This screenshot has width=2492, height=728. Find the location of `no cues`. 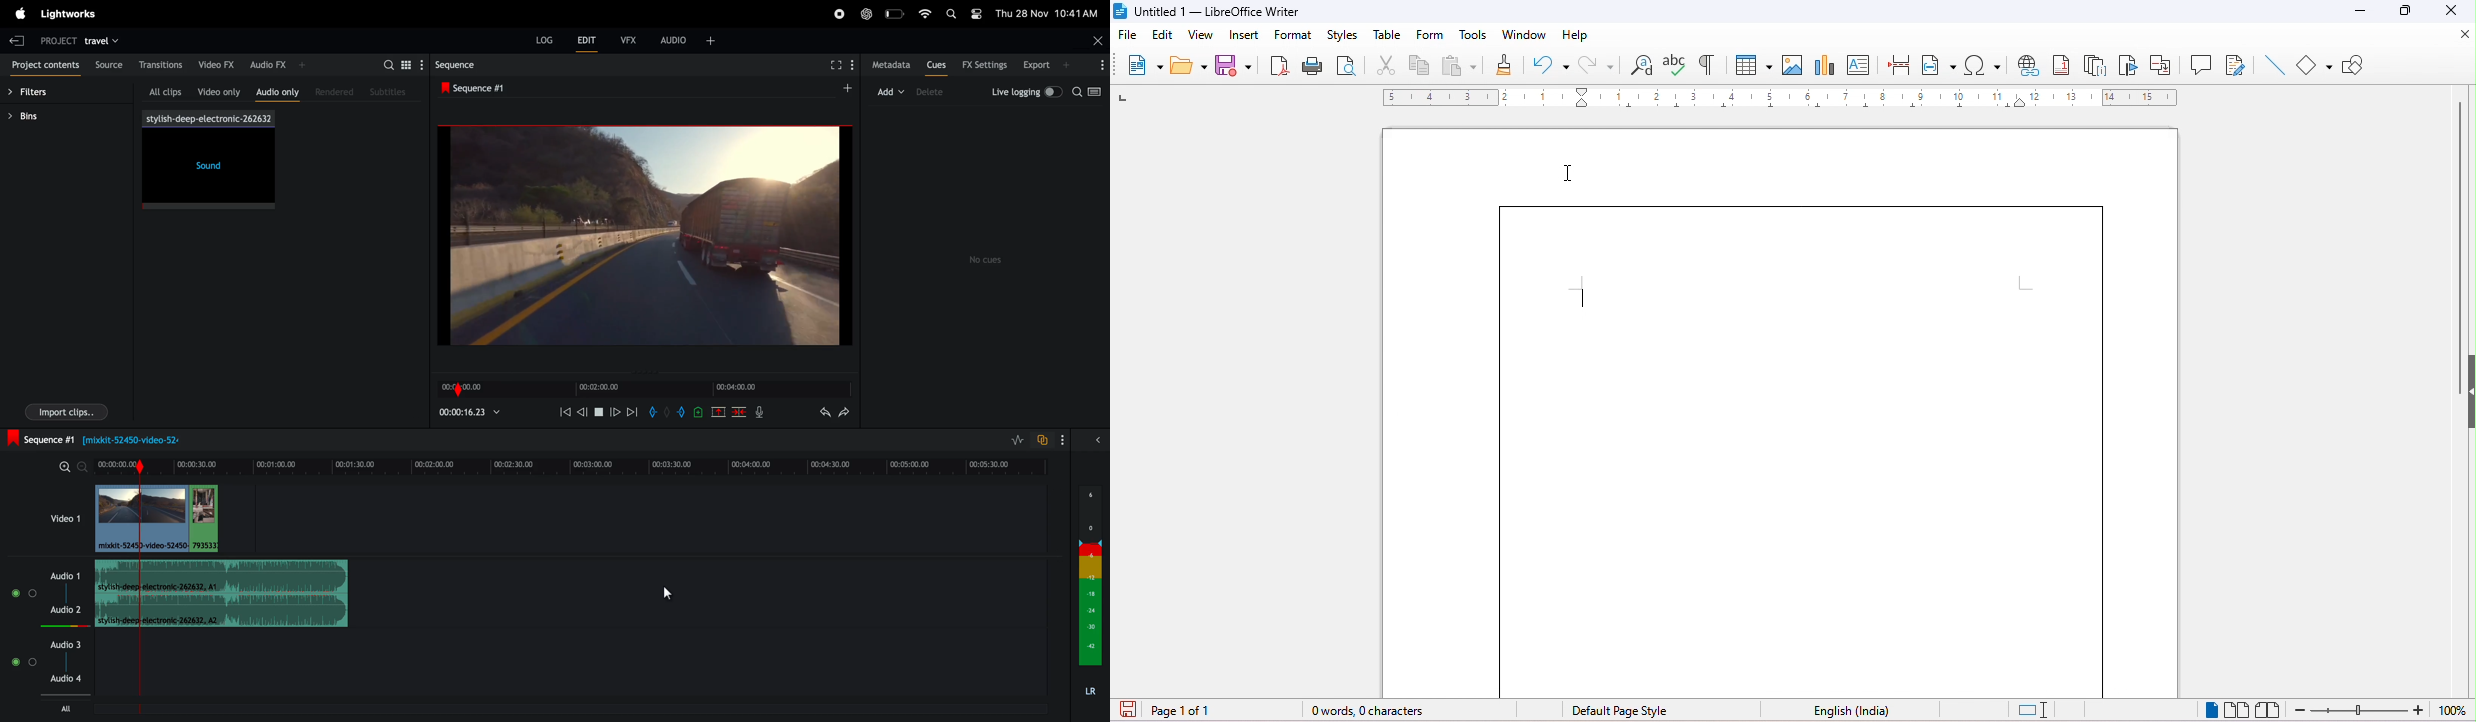

no cues is located at coordinates (987, 259).